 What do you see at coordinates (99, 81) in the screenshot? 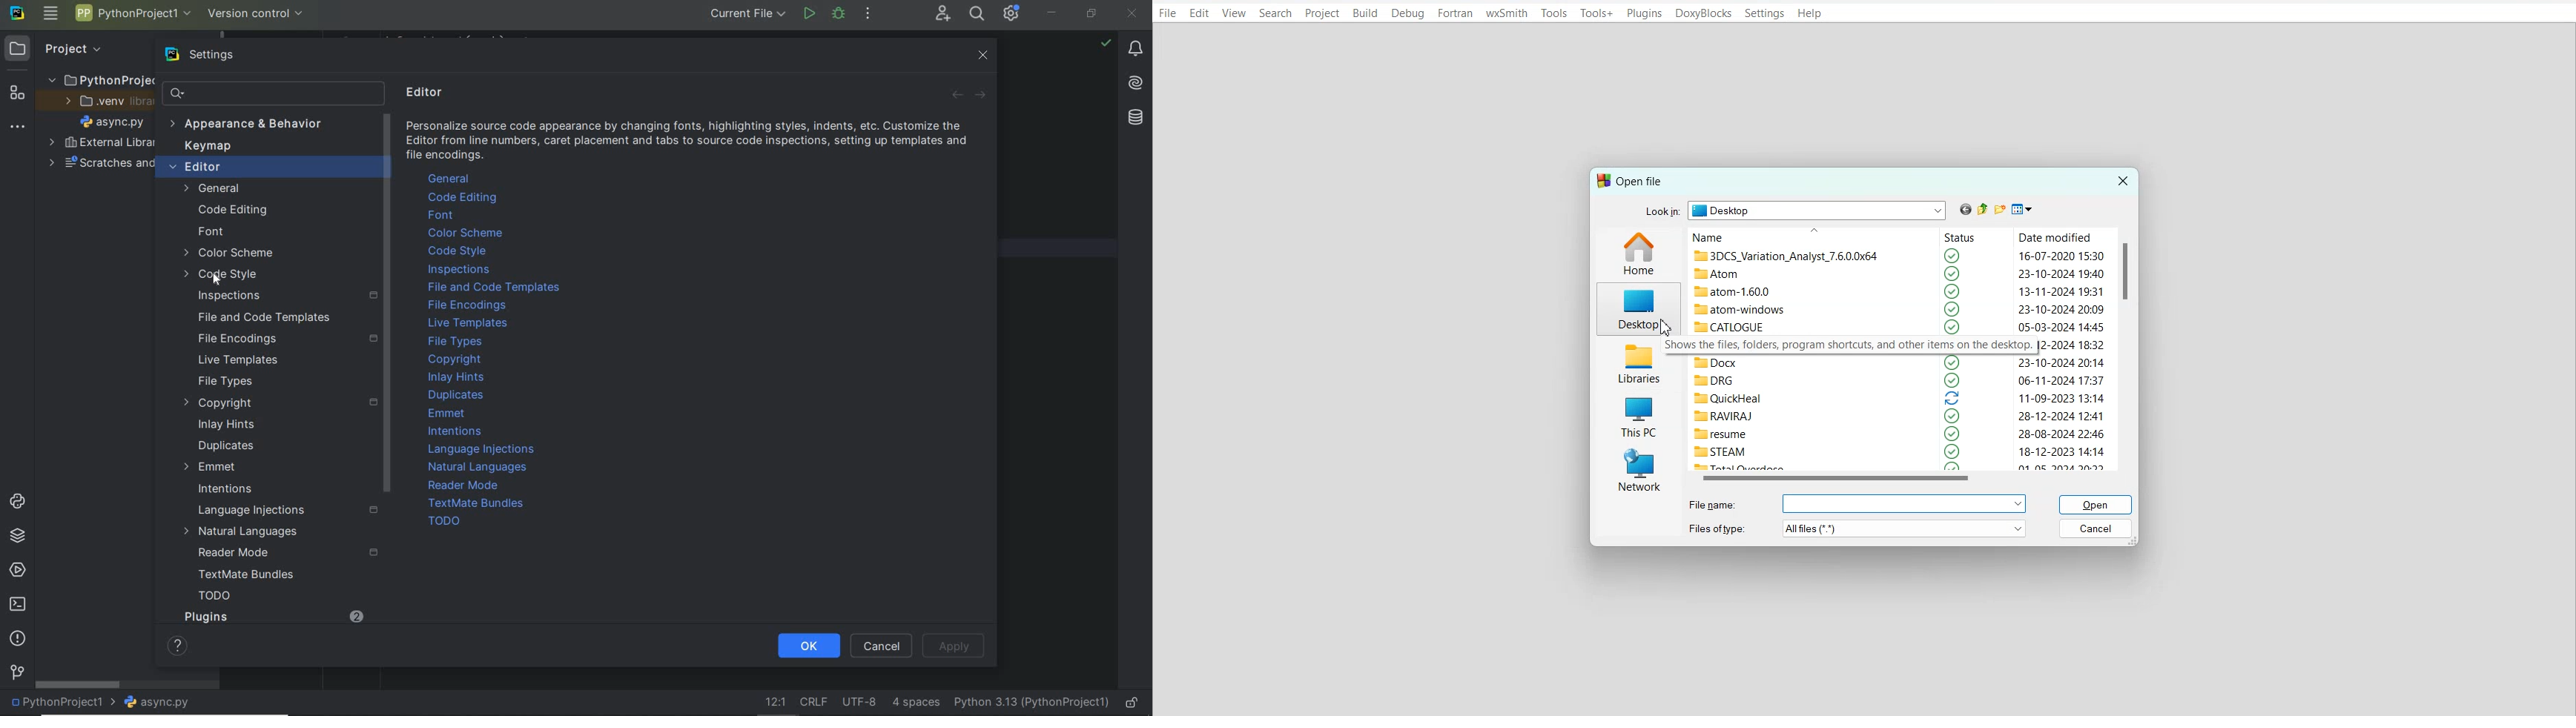
I see `project folder` at bounding box center [99, 81].